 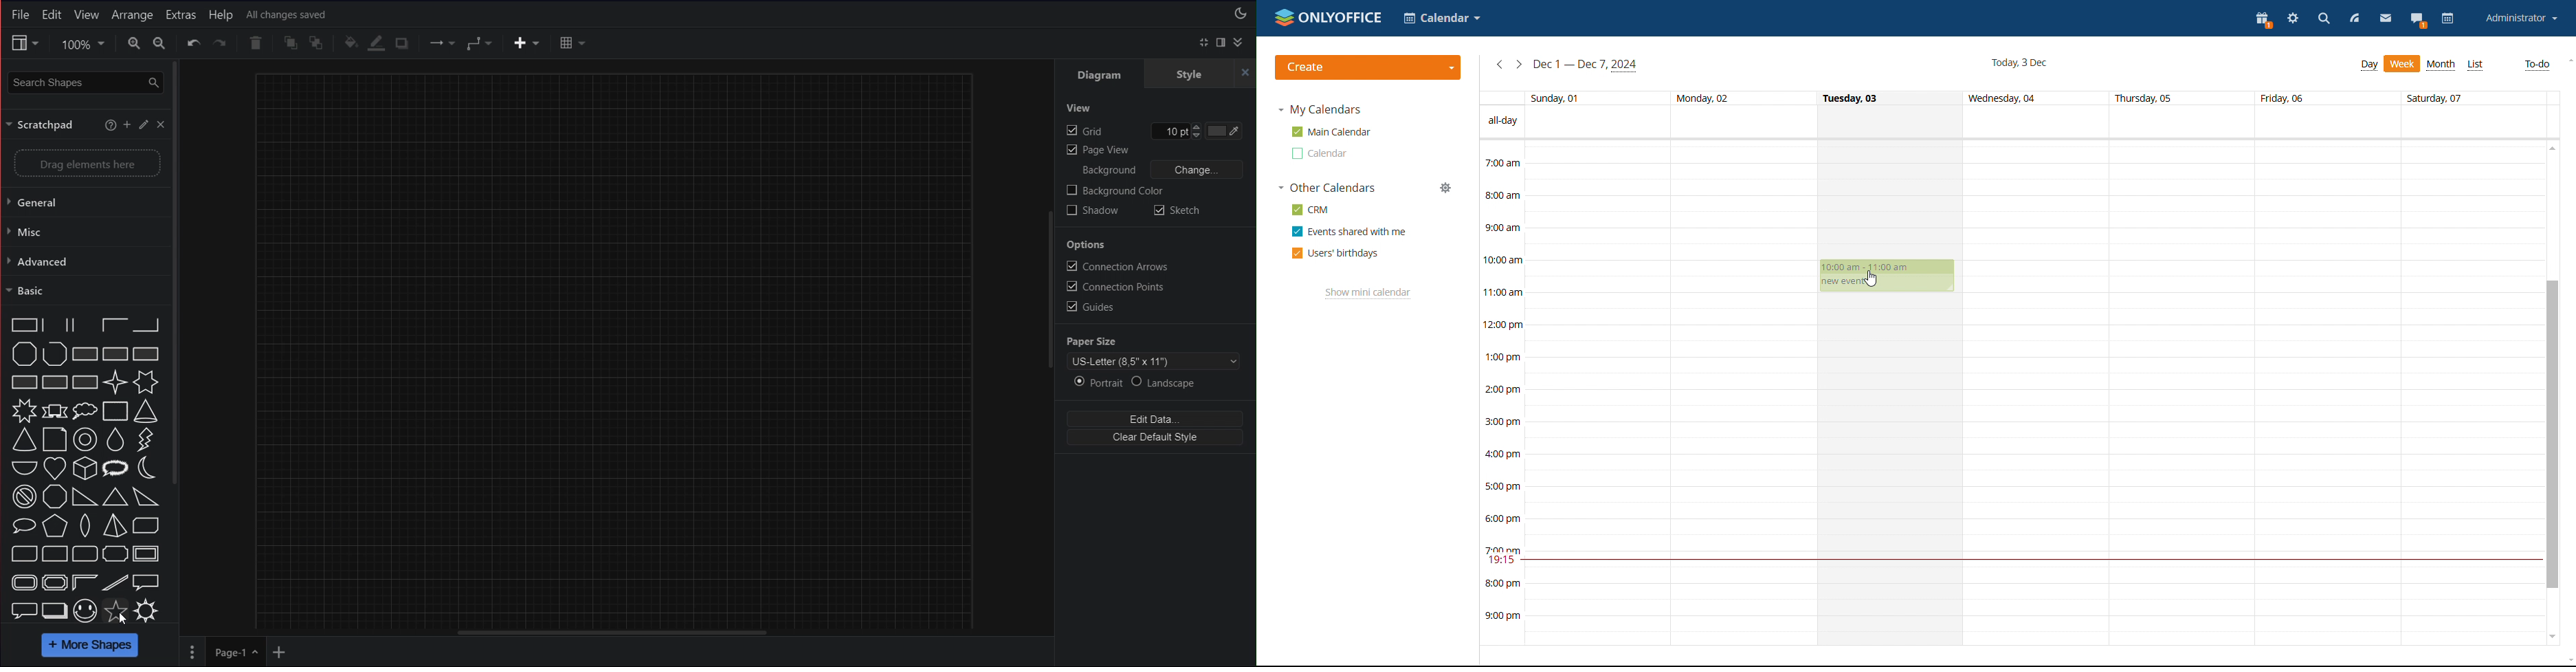 I want to click on 6:00 pm, so click(x=1505, y=518).